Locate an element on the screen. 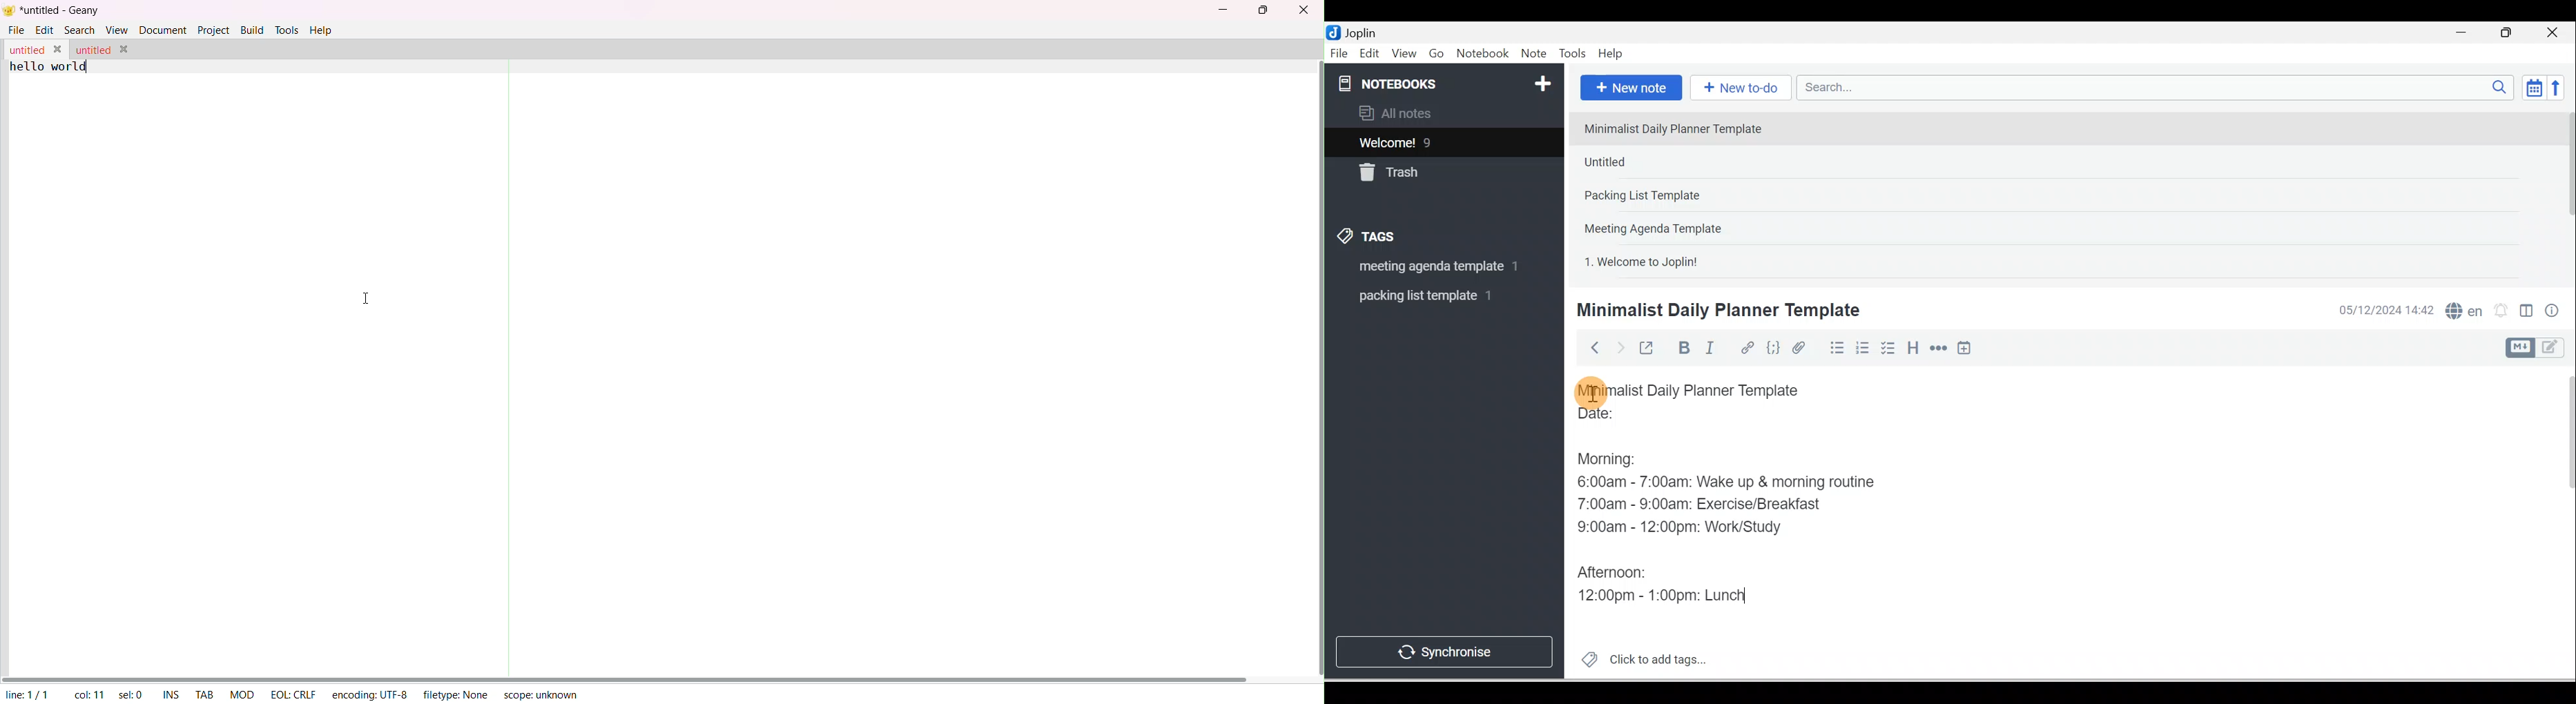  Go is located at coordinates (1438, 54).